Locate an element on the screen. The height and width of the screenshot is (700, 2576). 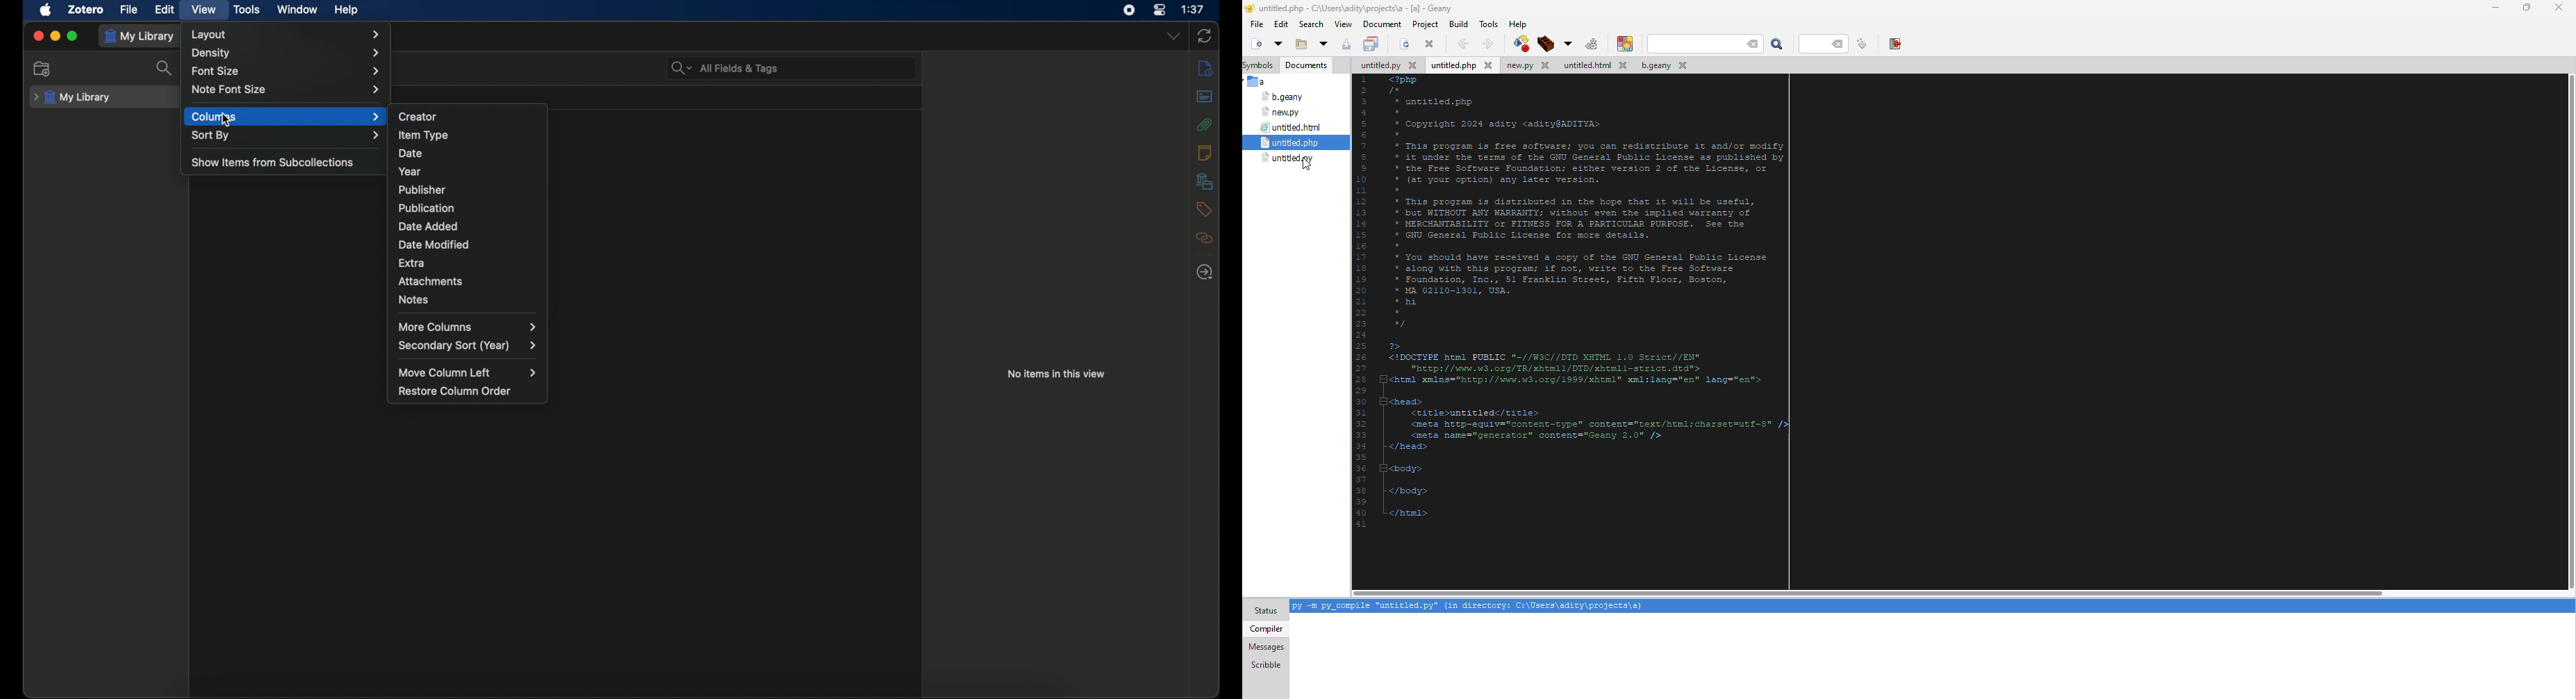
date modified is located at coordinates (435, 245).